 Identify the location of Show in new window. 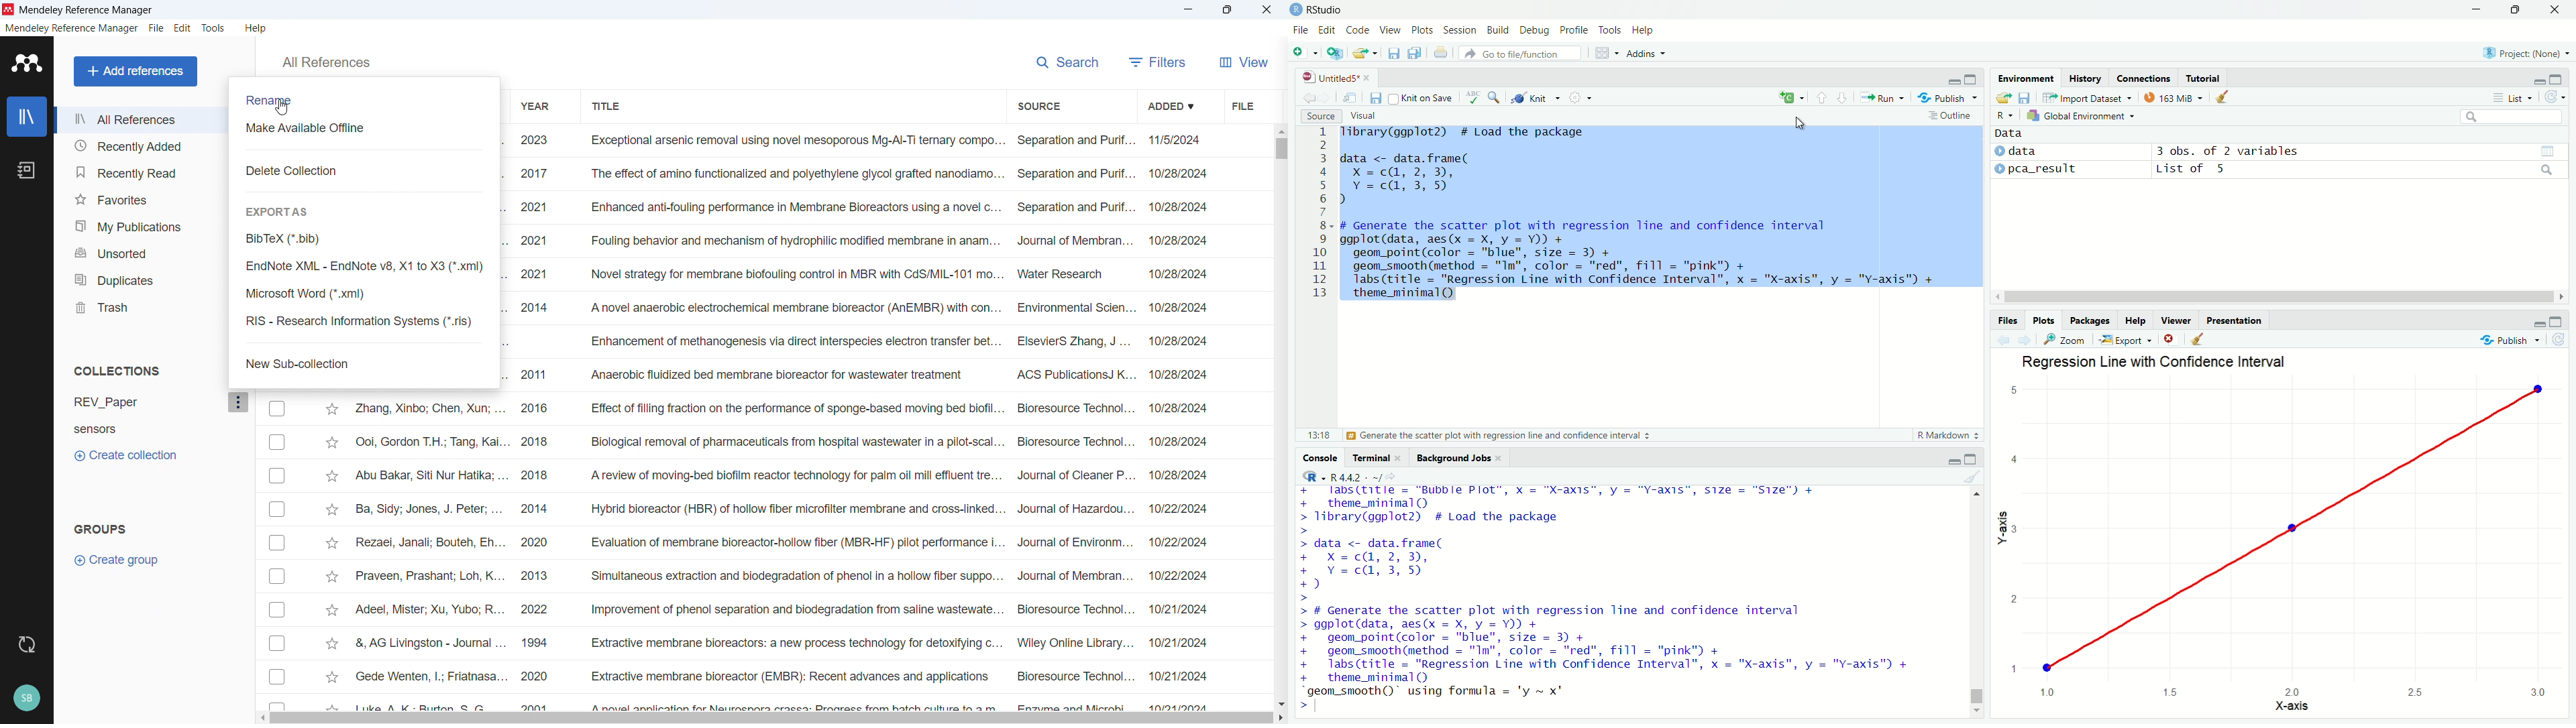
(1350, 97).